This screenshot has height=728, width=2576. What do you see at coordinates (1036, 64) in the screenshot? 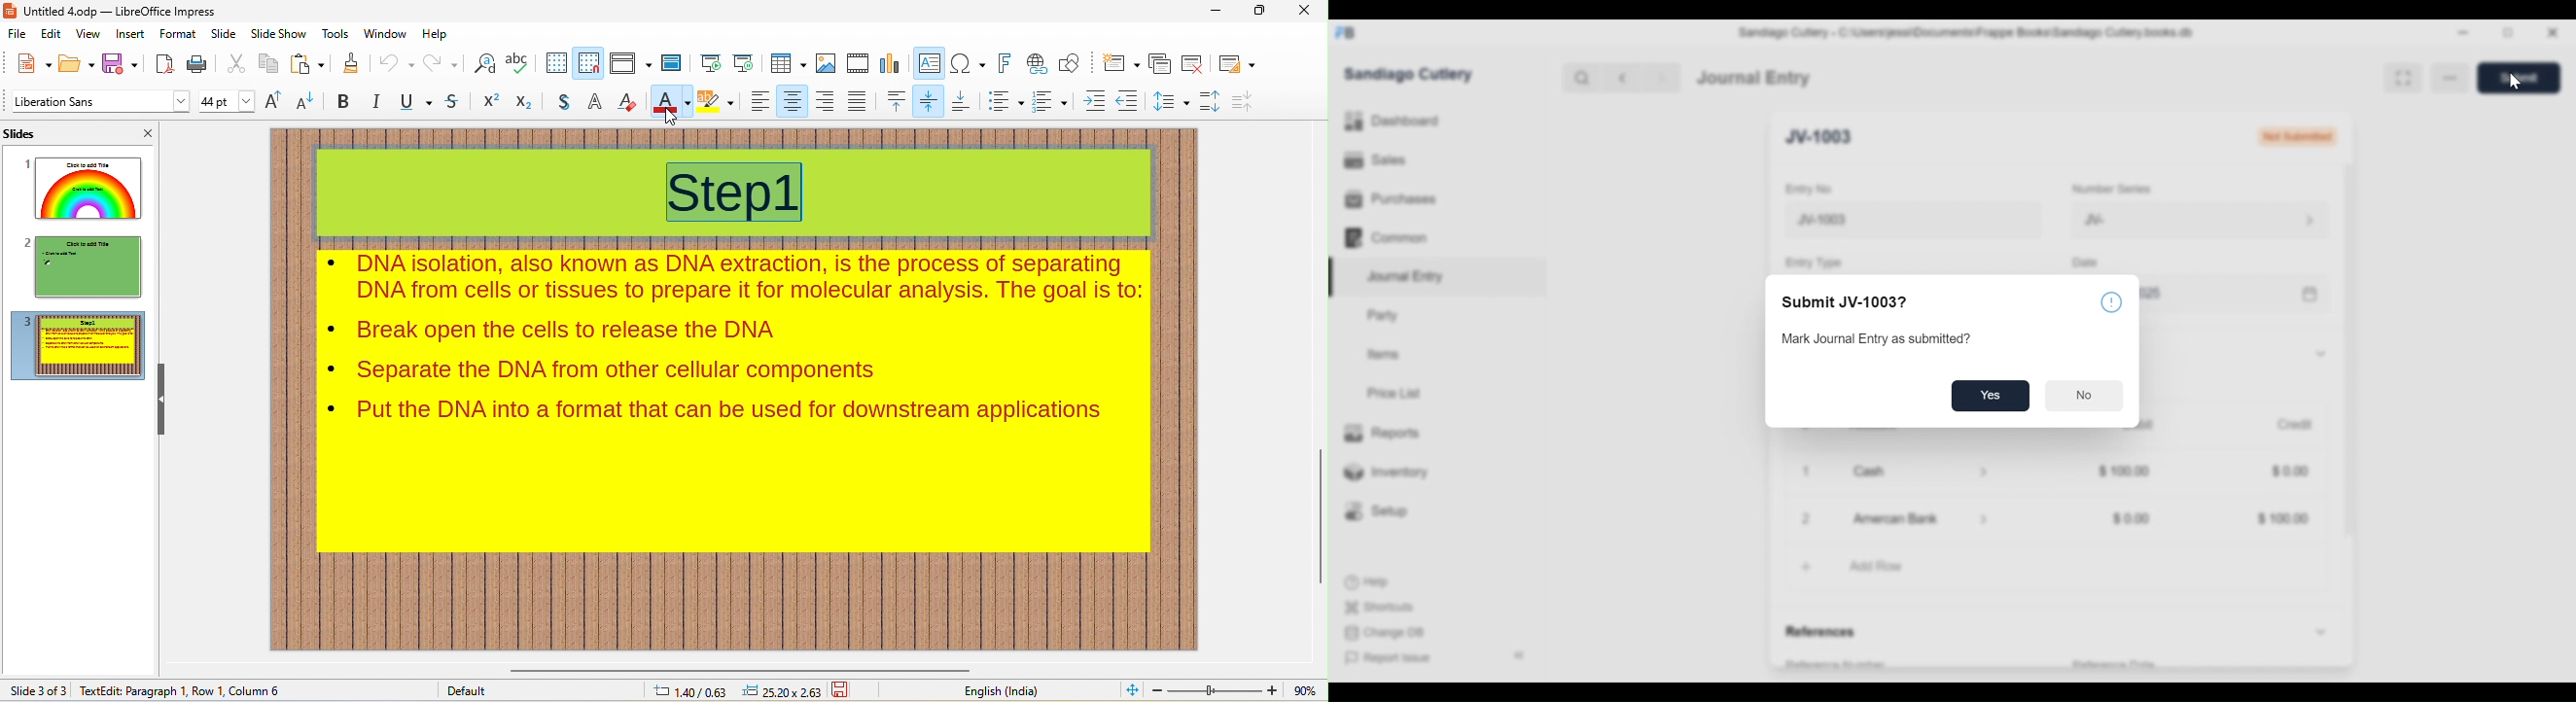
I see `hyperlink` at bounding box center [1036, 64].